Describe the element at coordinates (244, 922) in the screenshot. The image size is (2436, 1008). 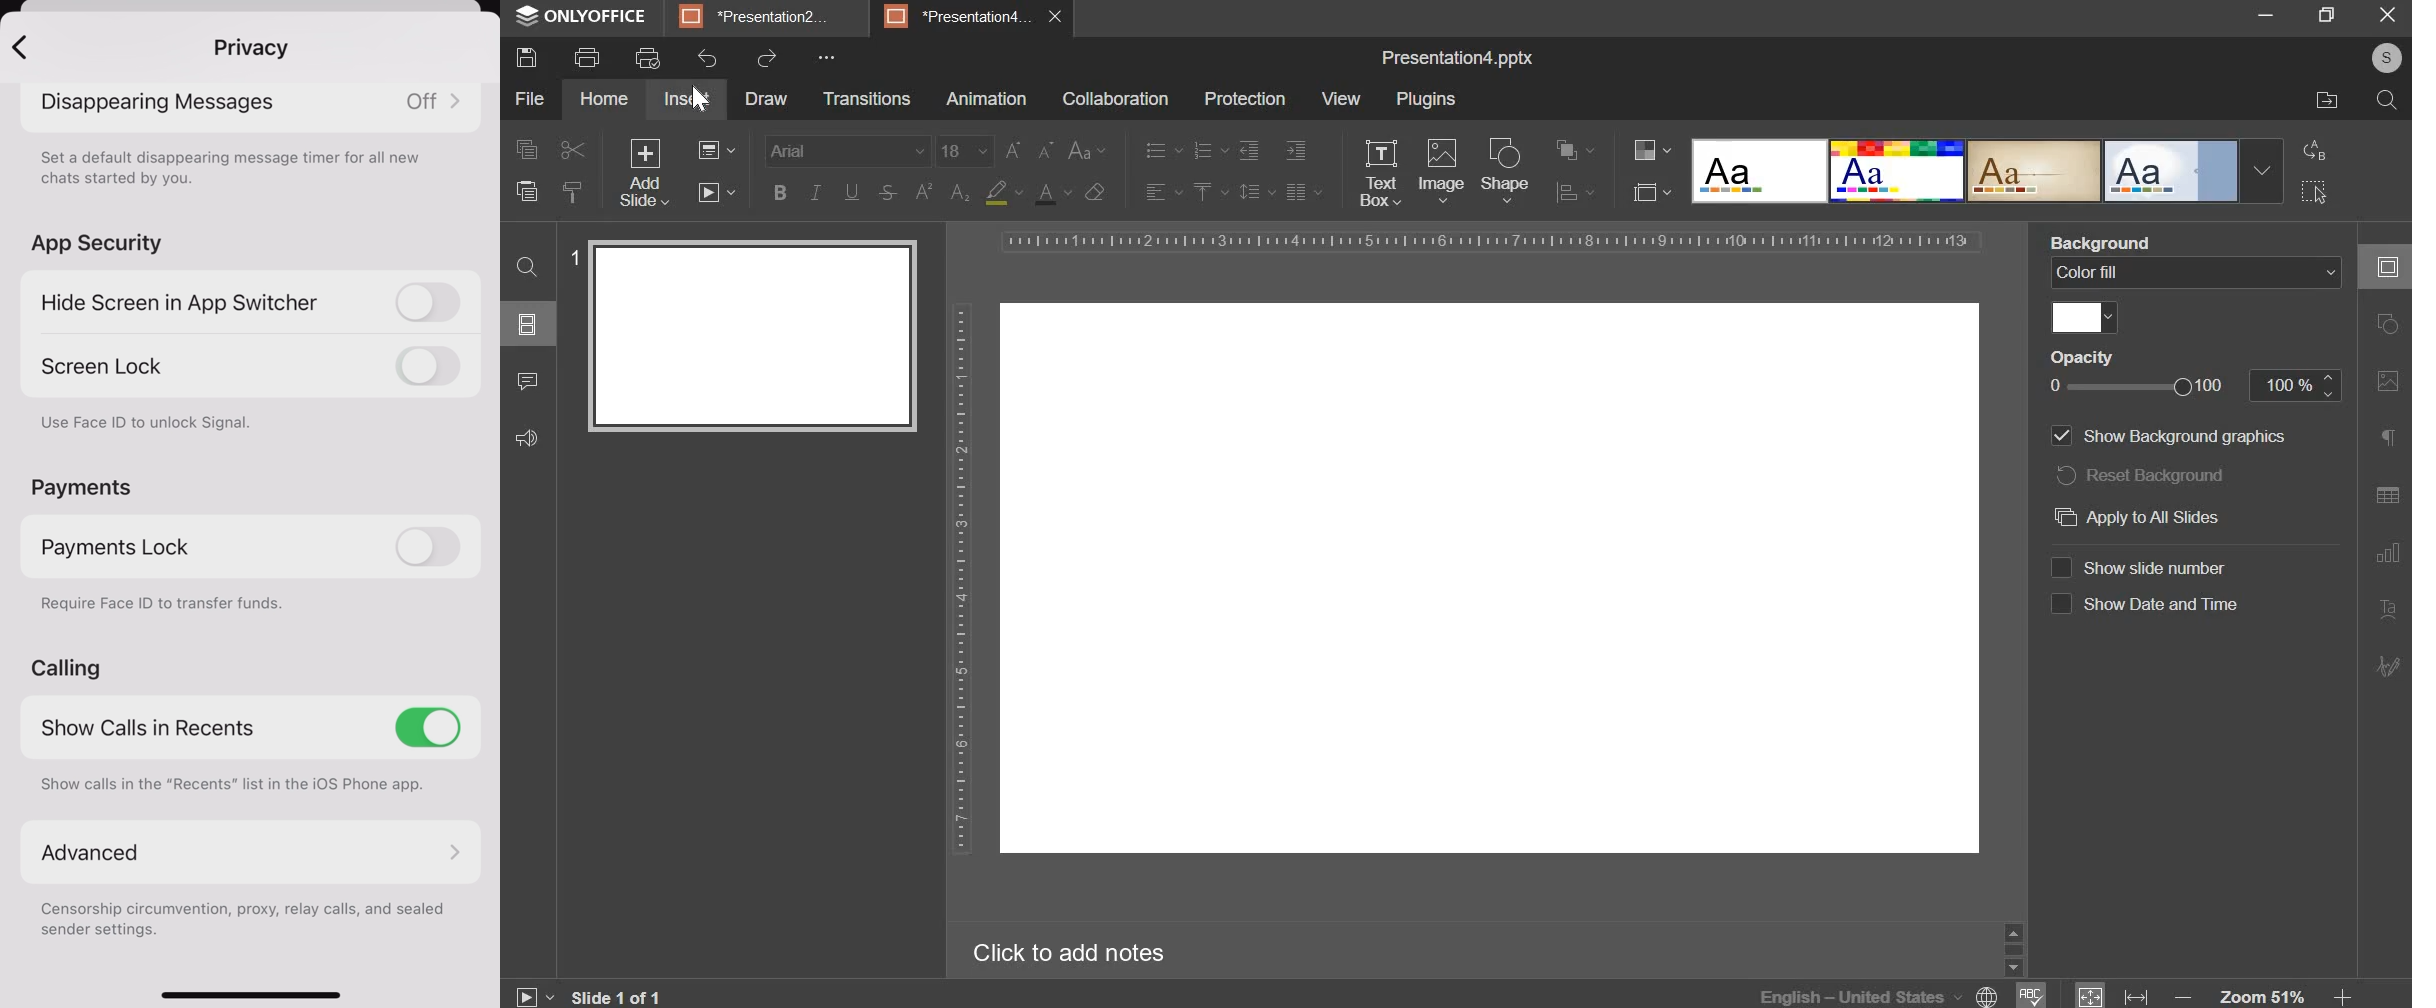
I see `information text` at that location.